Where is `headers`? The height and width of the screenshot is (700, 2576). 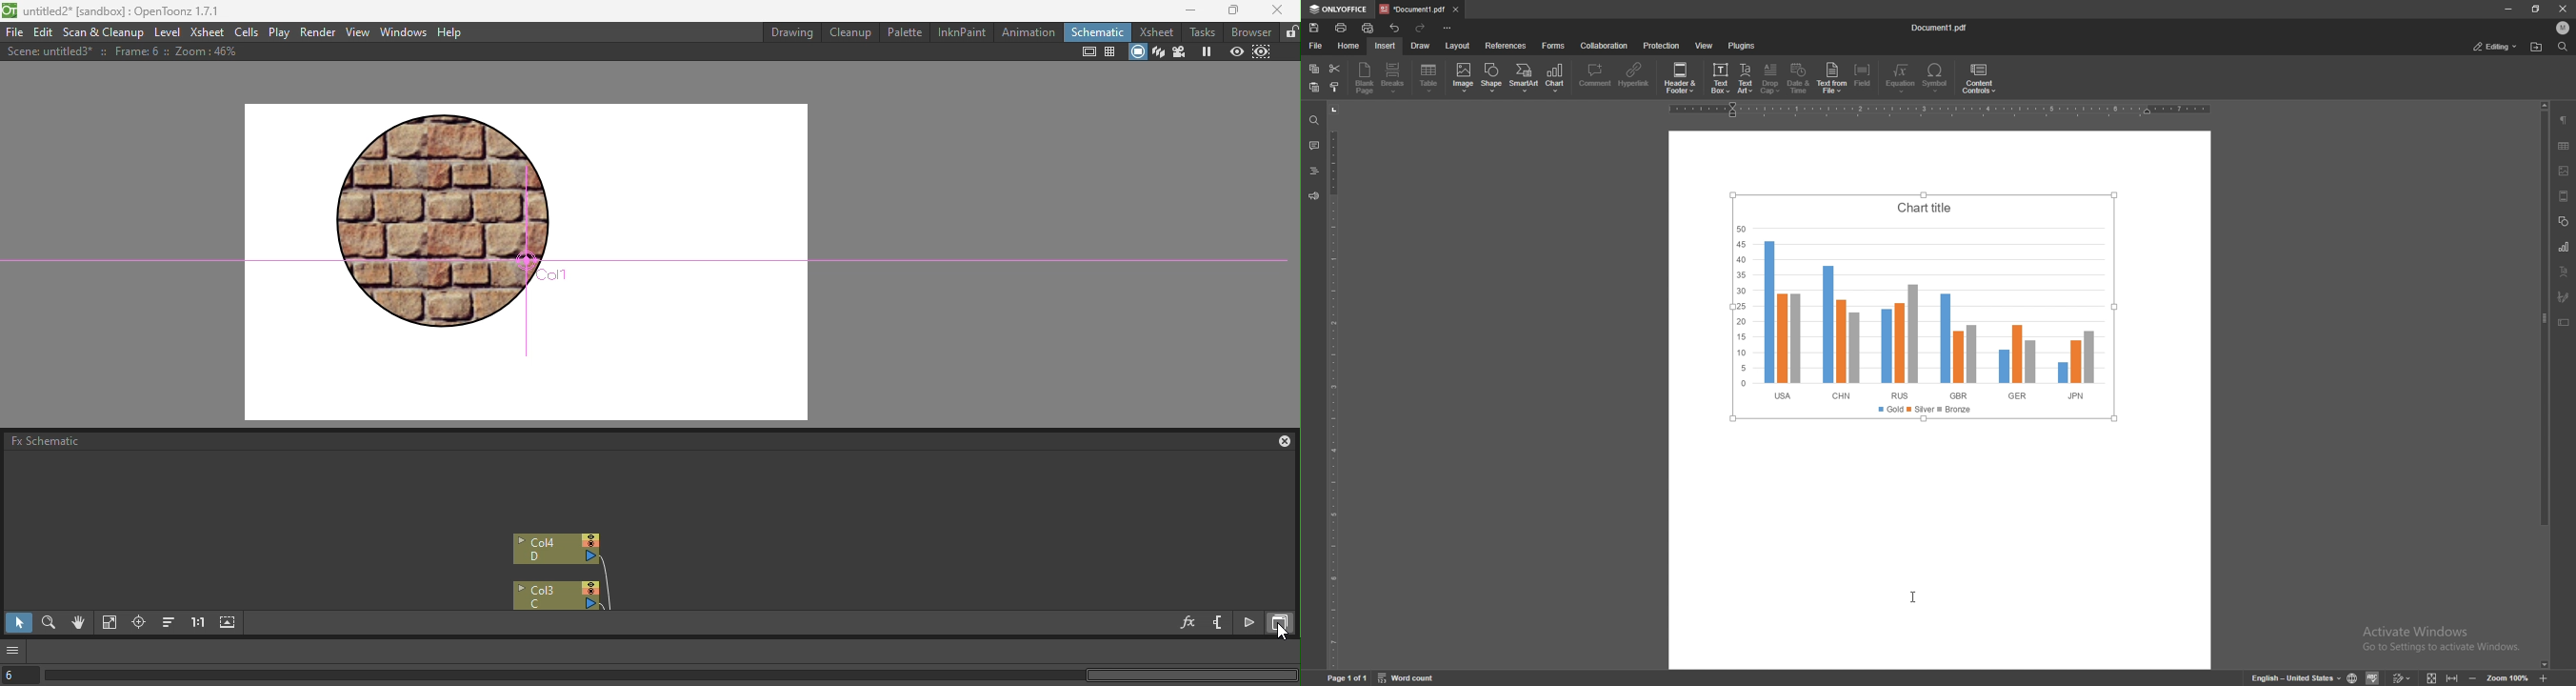
headers is located at coordinates (1313, 170).